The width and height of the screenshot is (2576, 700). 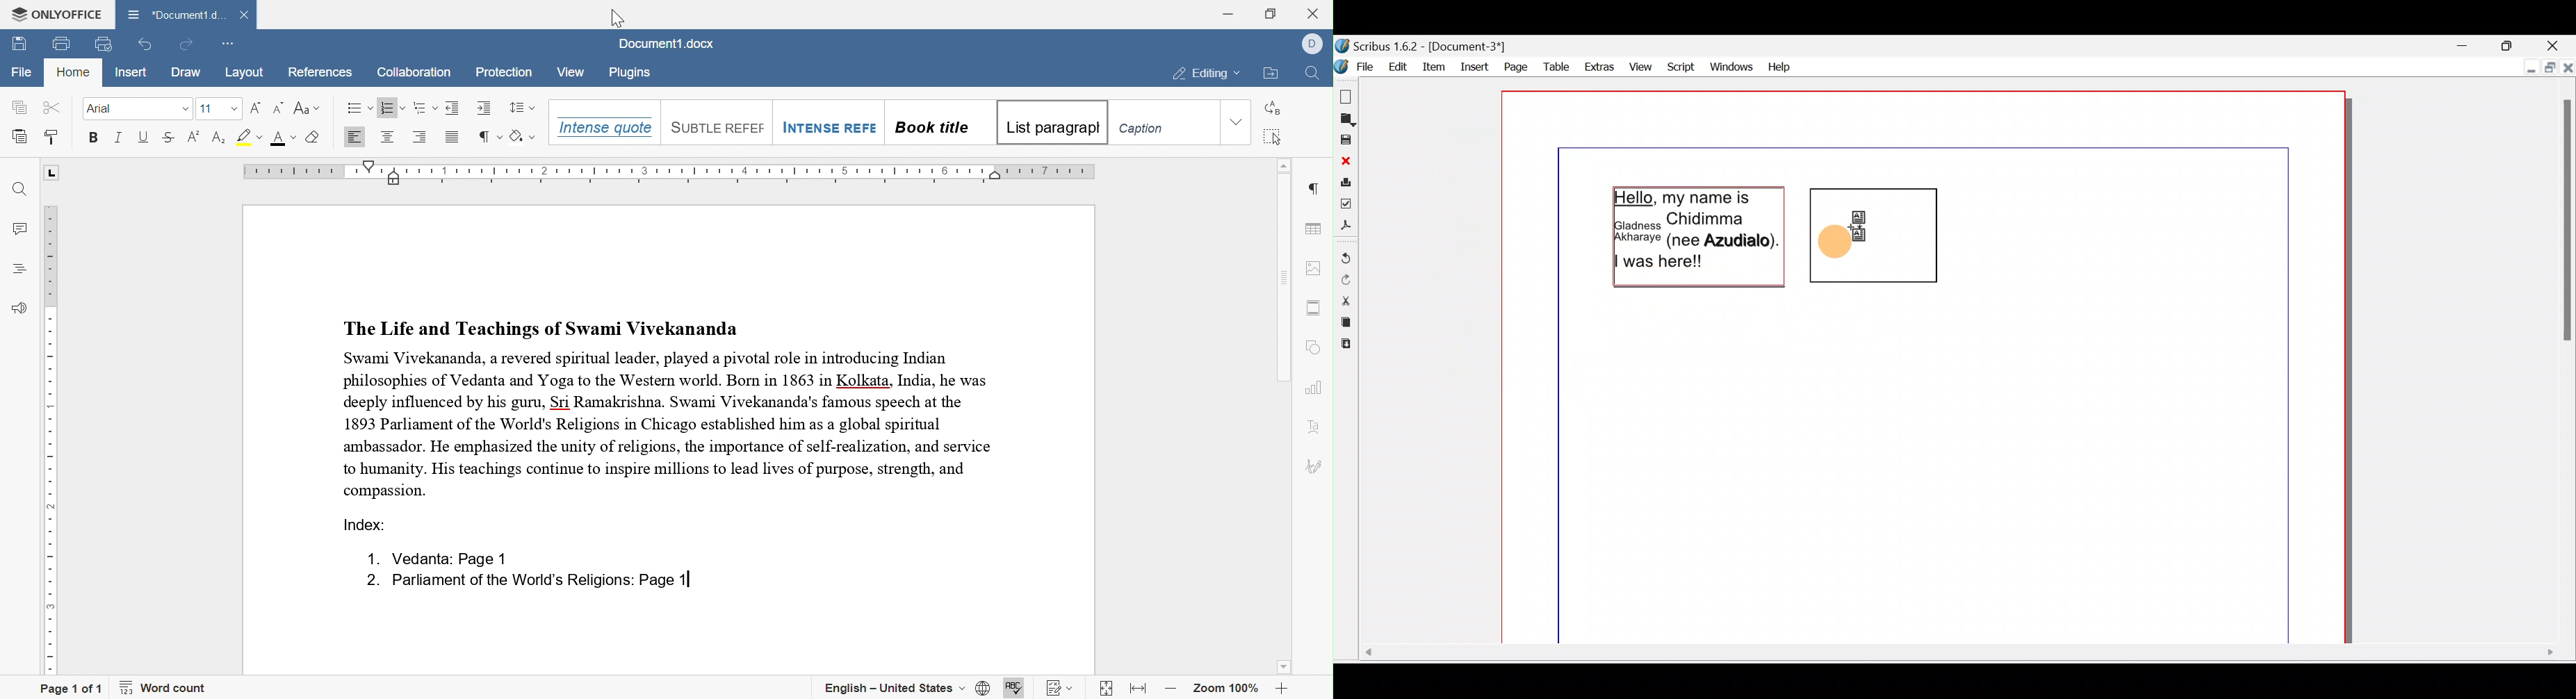 I want to click on english - united states, so click(x=895, y=687).